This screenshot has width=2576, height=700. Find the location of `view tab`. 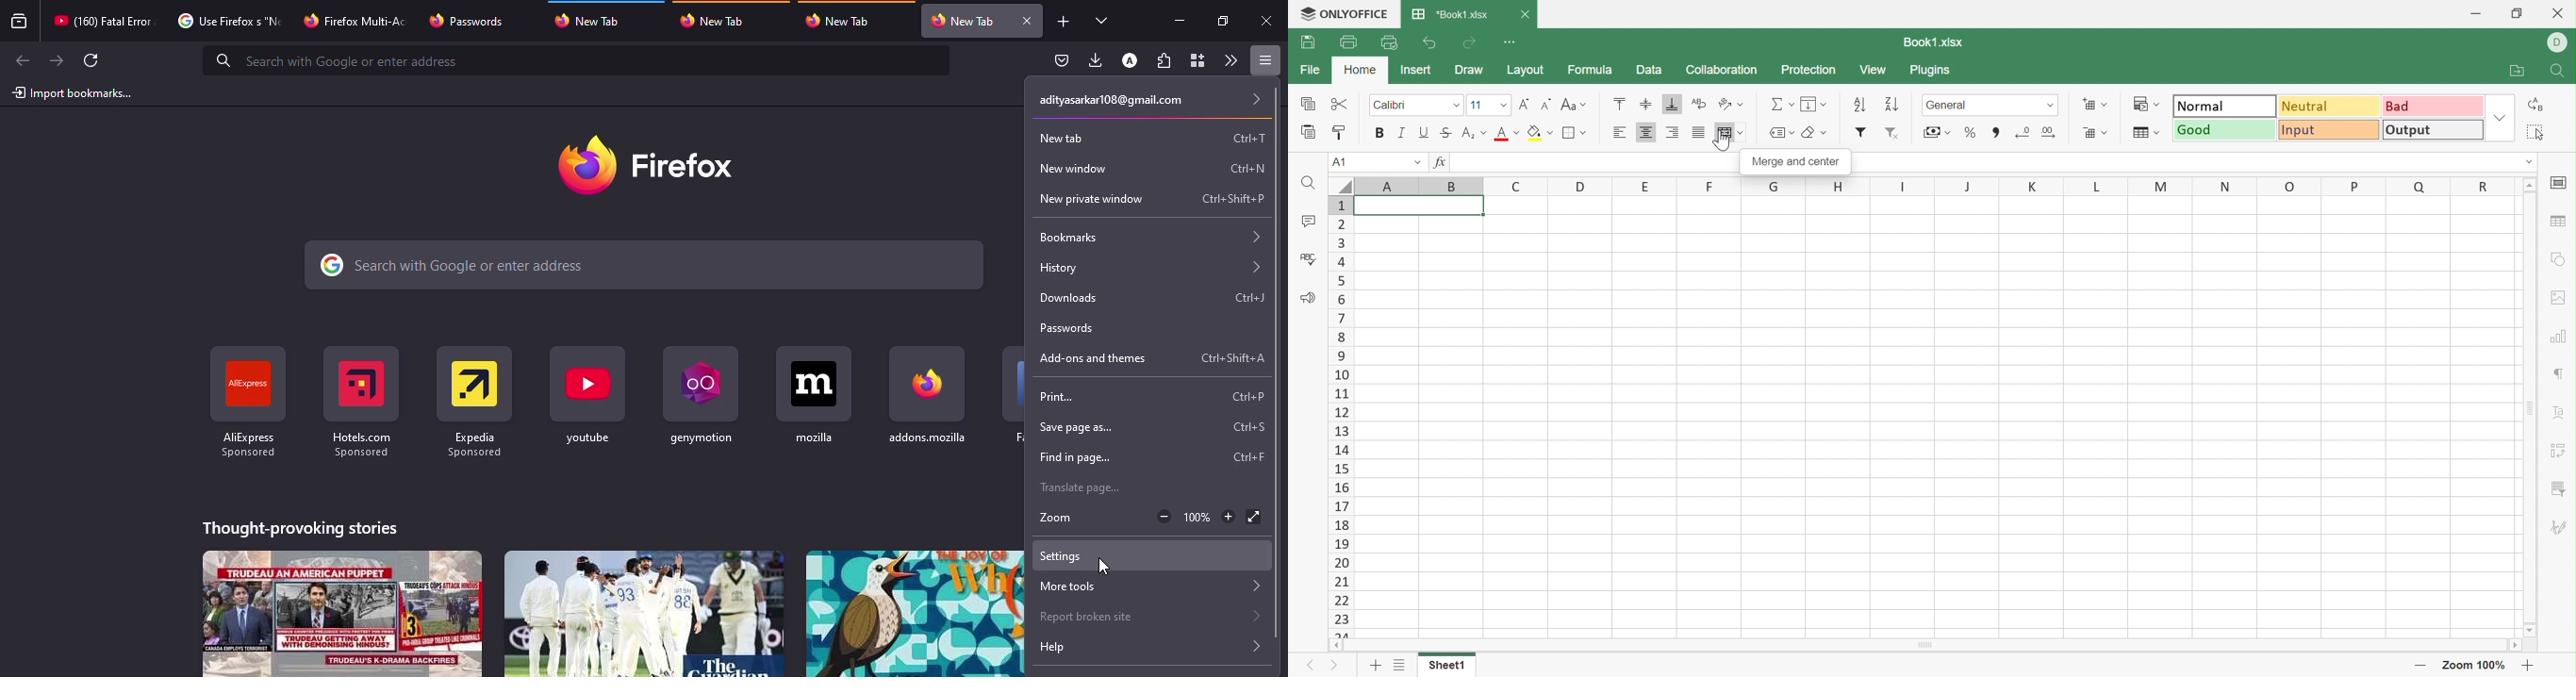

view tab is located at coordinates (1102, 20).